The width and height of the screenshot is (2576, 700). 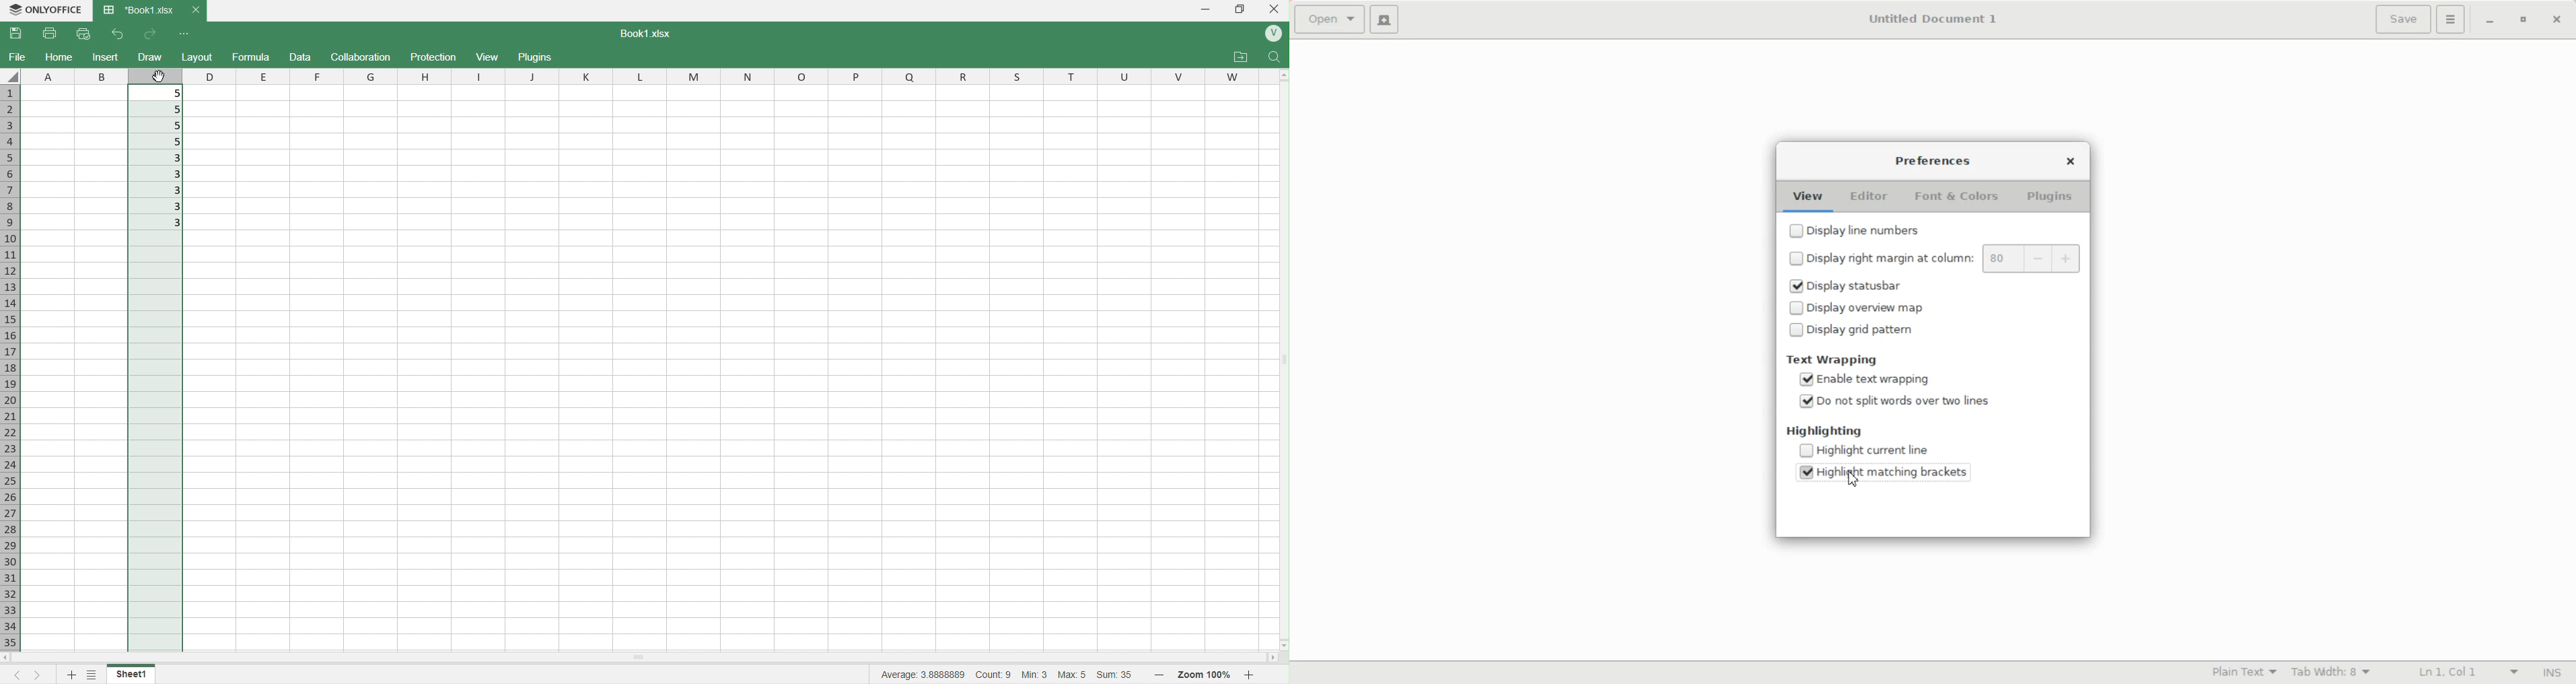 What do you see at coordinates (159, 224) in the screenshot?
I see `3` at bounding box center [159, 224].